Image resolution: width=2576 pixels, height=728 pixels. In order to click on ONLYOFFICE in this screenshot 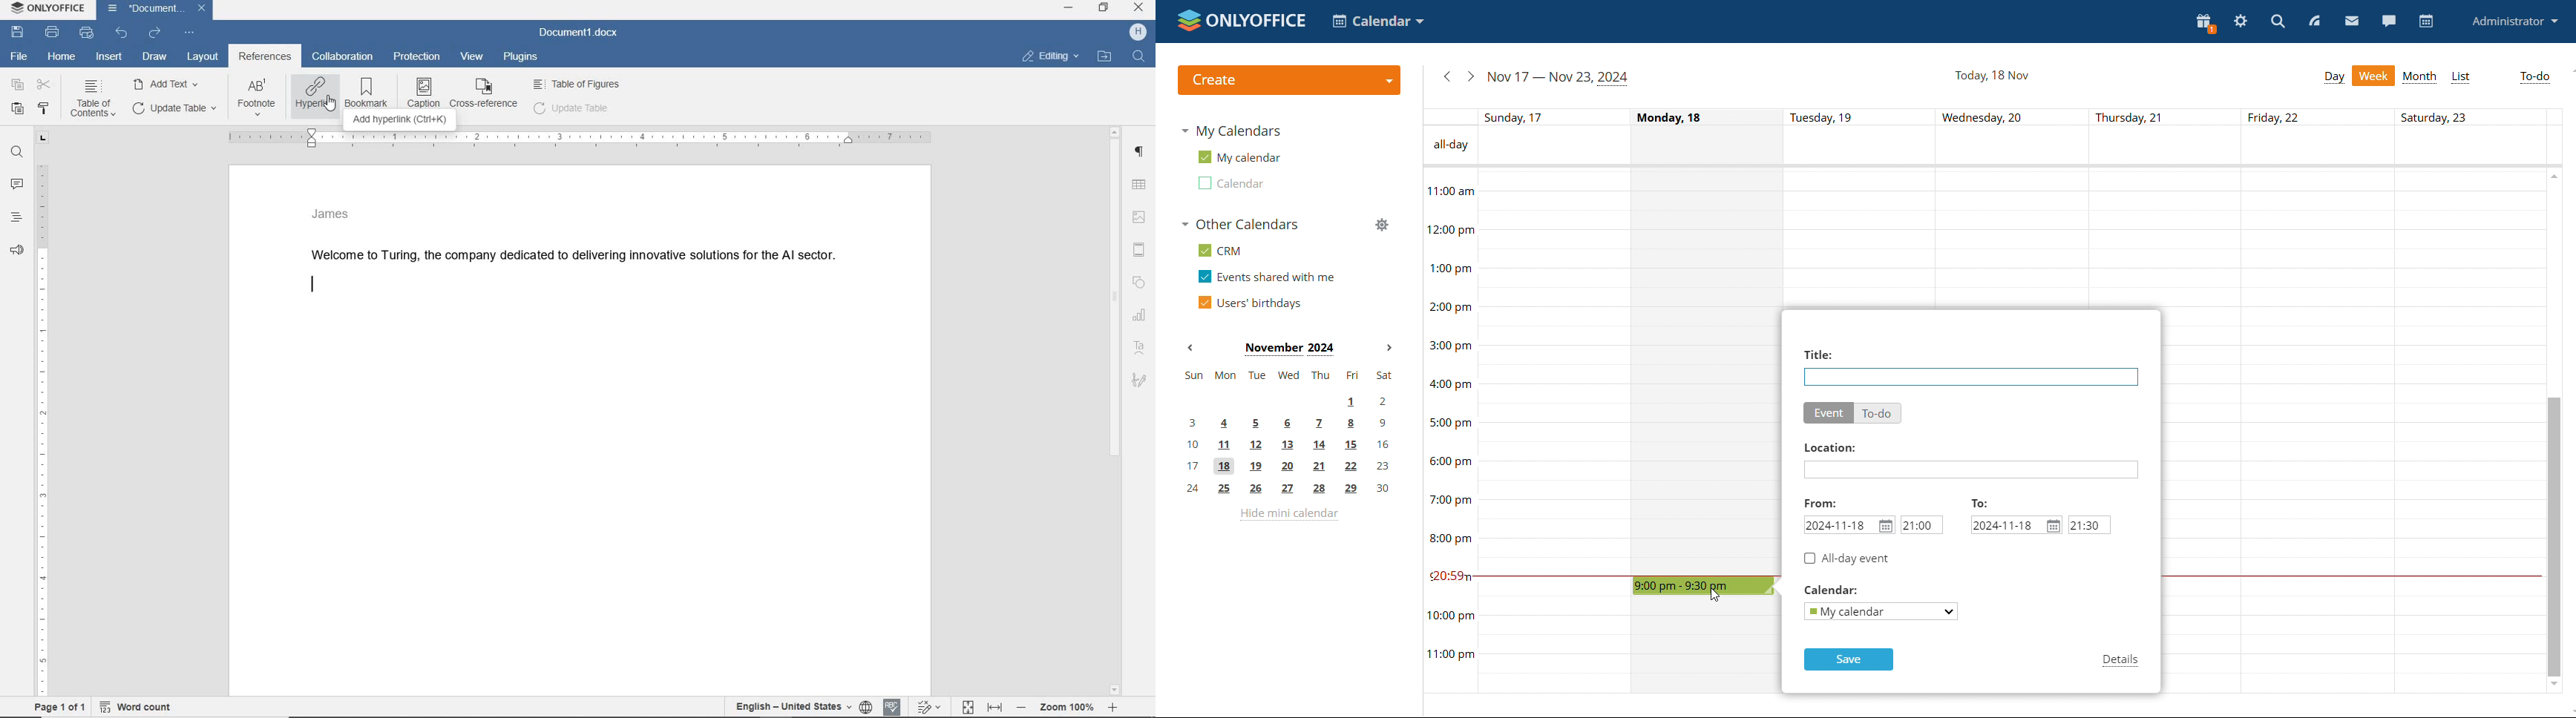, I will do `click(46, 8)`.